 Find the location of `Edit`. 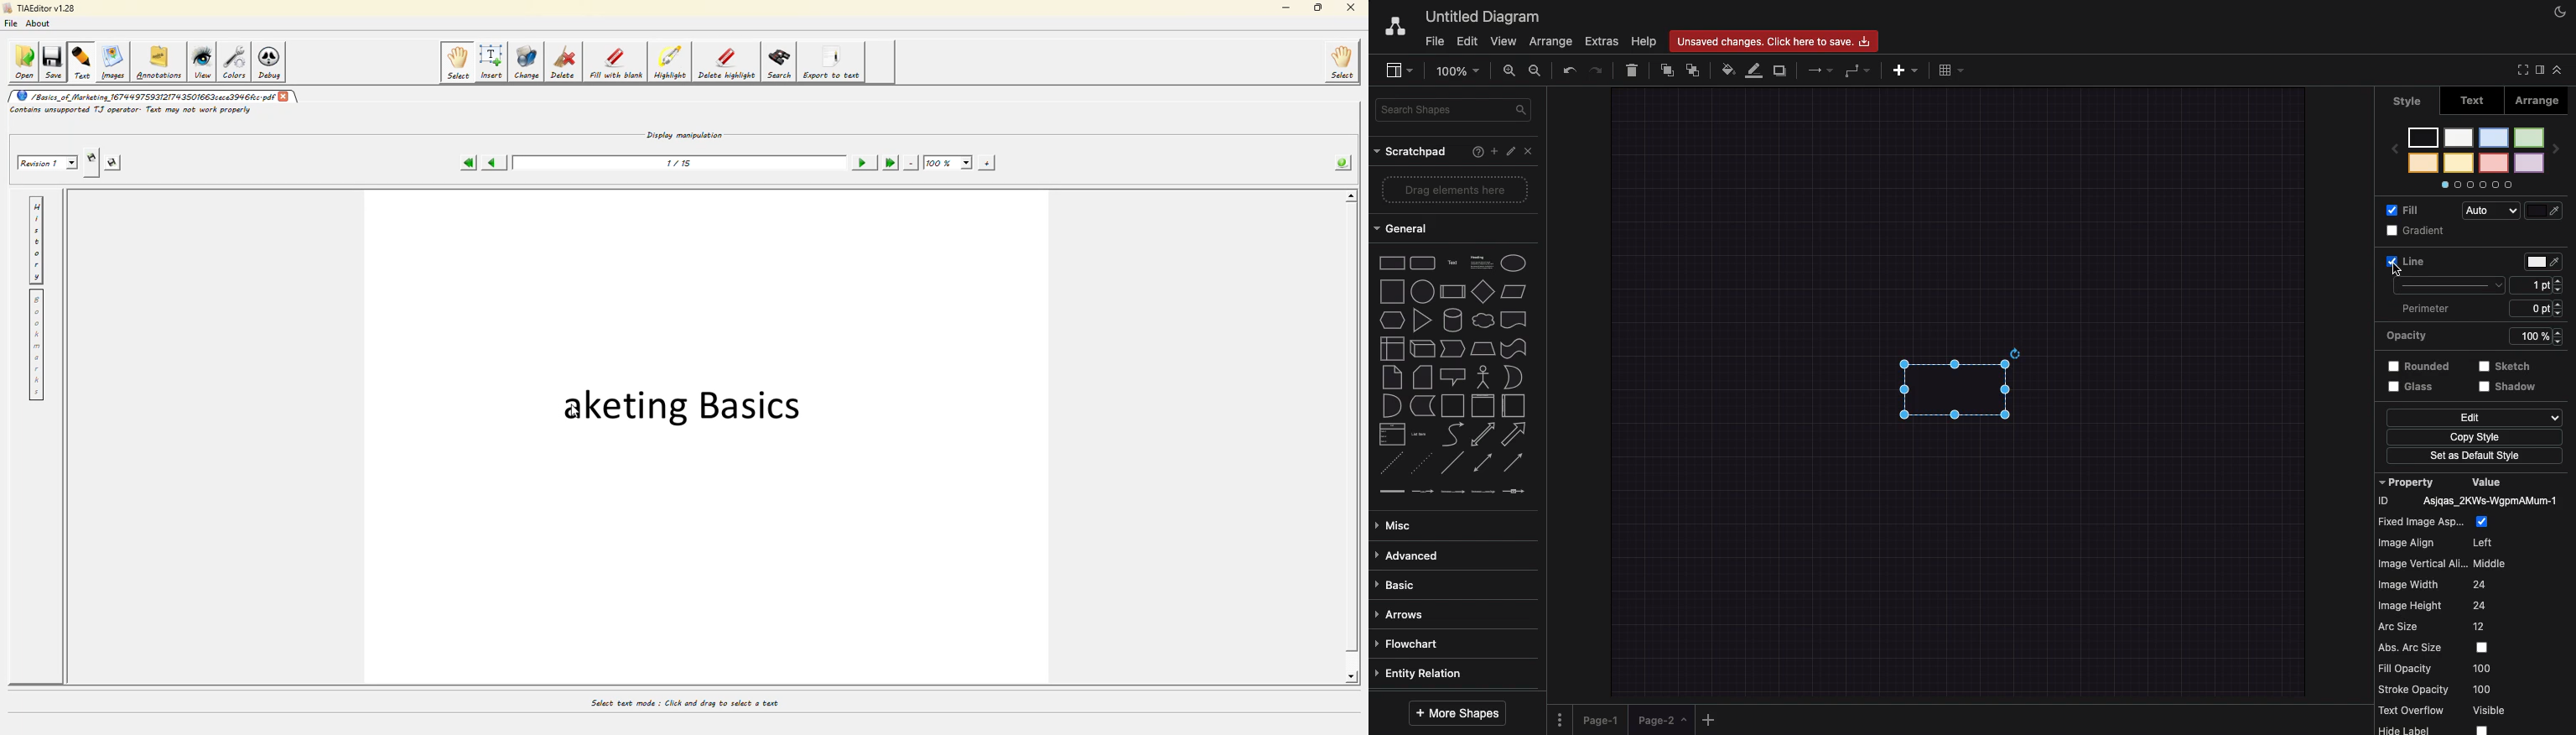

Edit is located at coordinates (2474, 418).